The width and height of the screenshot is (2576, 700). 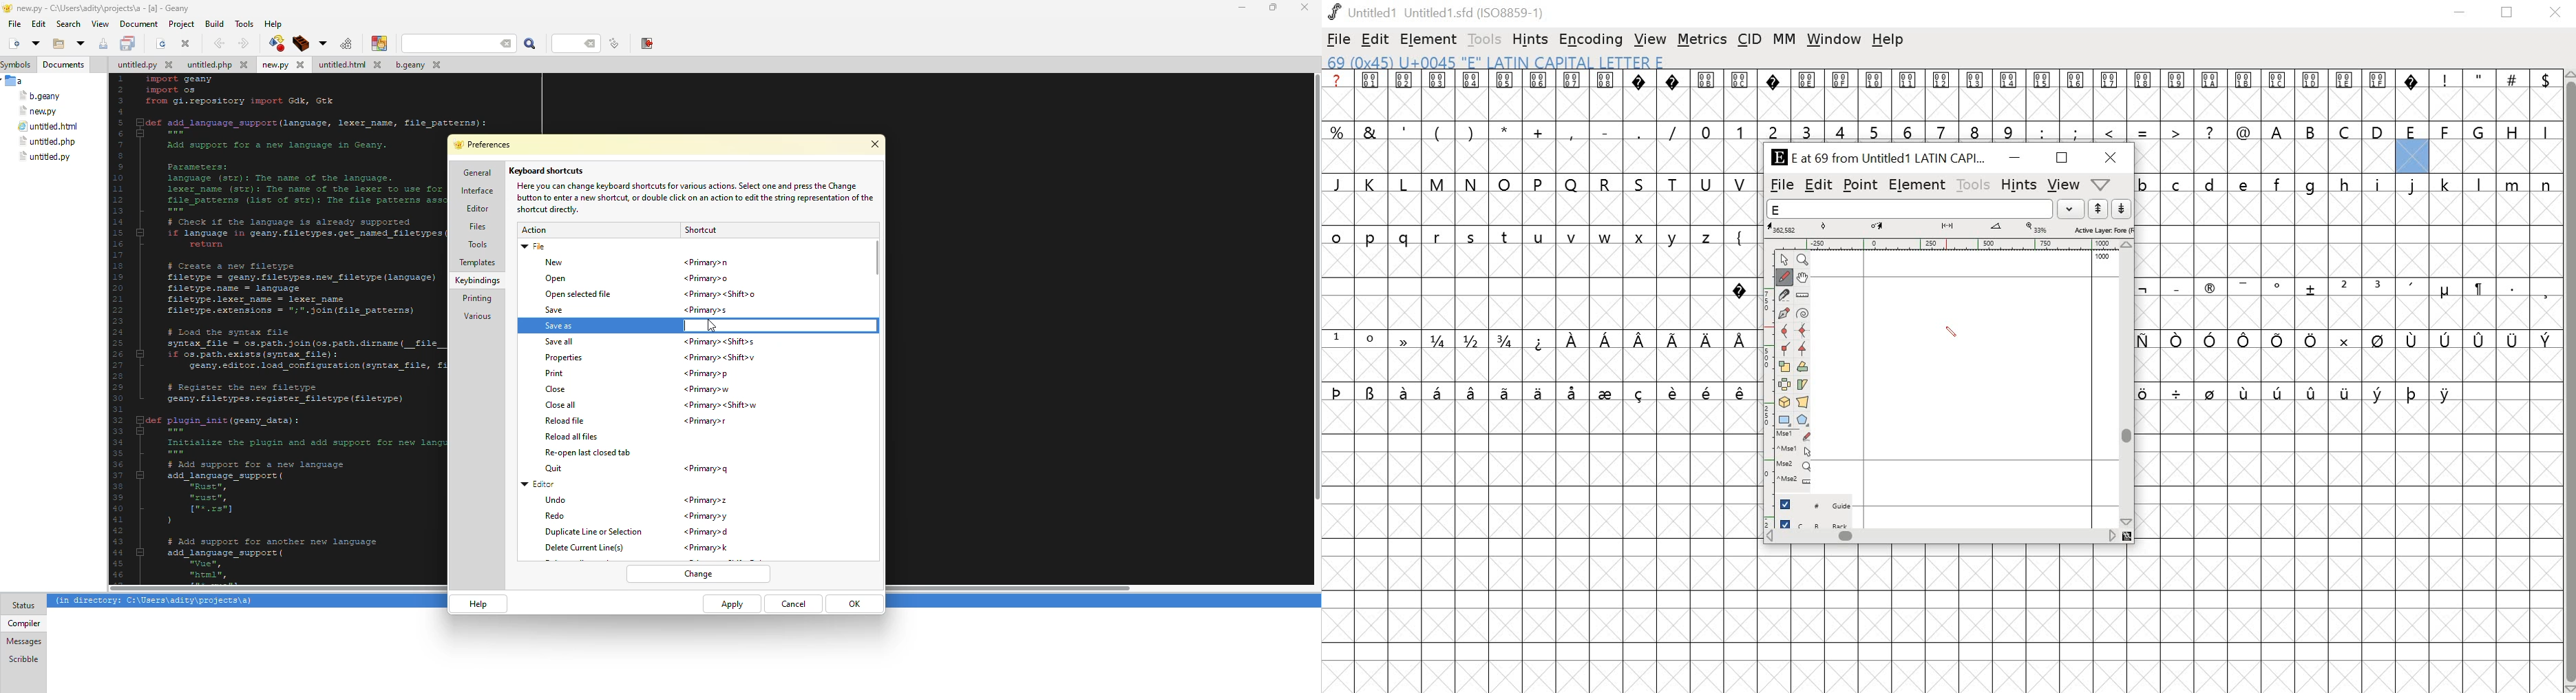 I want to click on shortcut, so click(x=706, y=501).